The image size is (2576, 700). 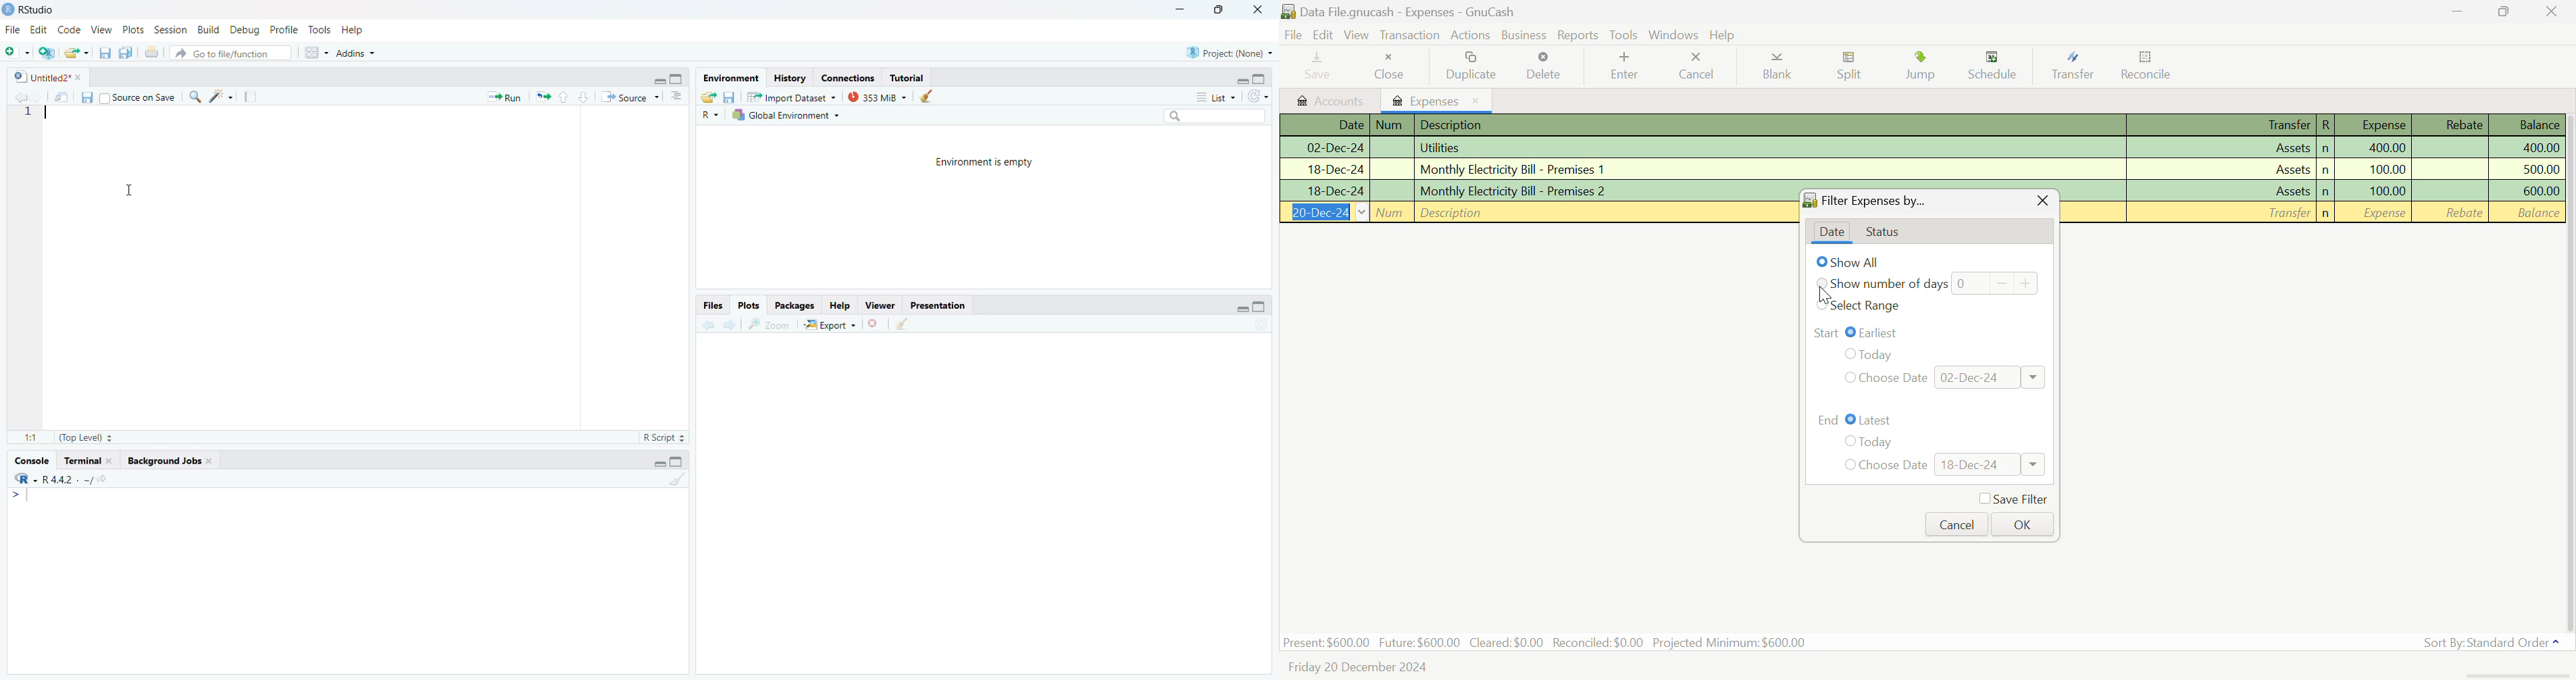 What do you see at coordinates (1241, 306) in the screenshot?
I see `hide r script` at bounding box center [1241, 306].